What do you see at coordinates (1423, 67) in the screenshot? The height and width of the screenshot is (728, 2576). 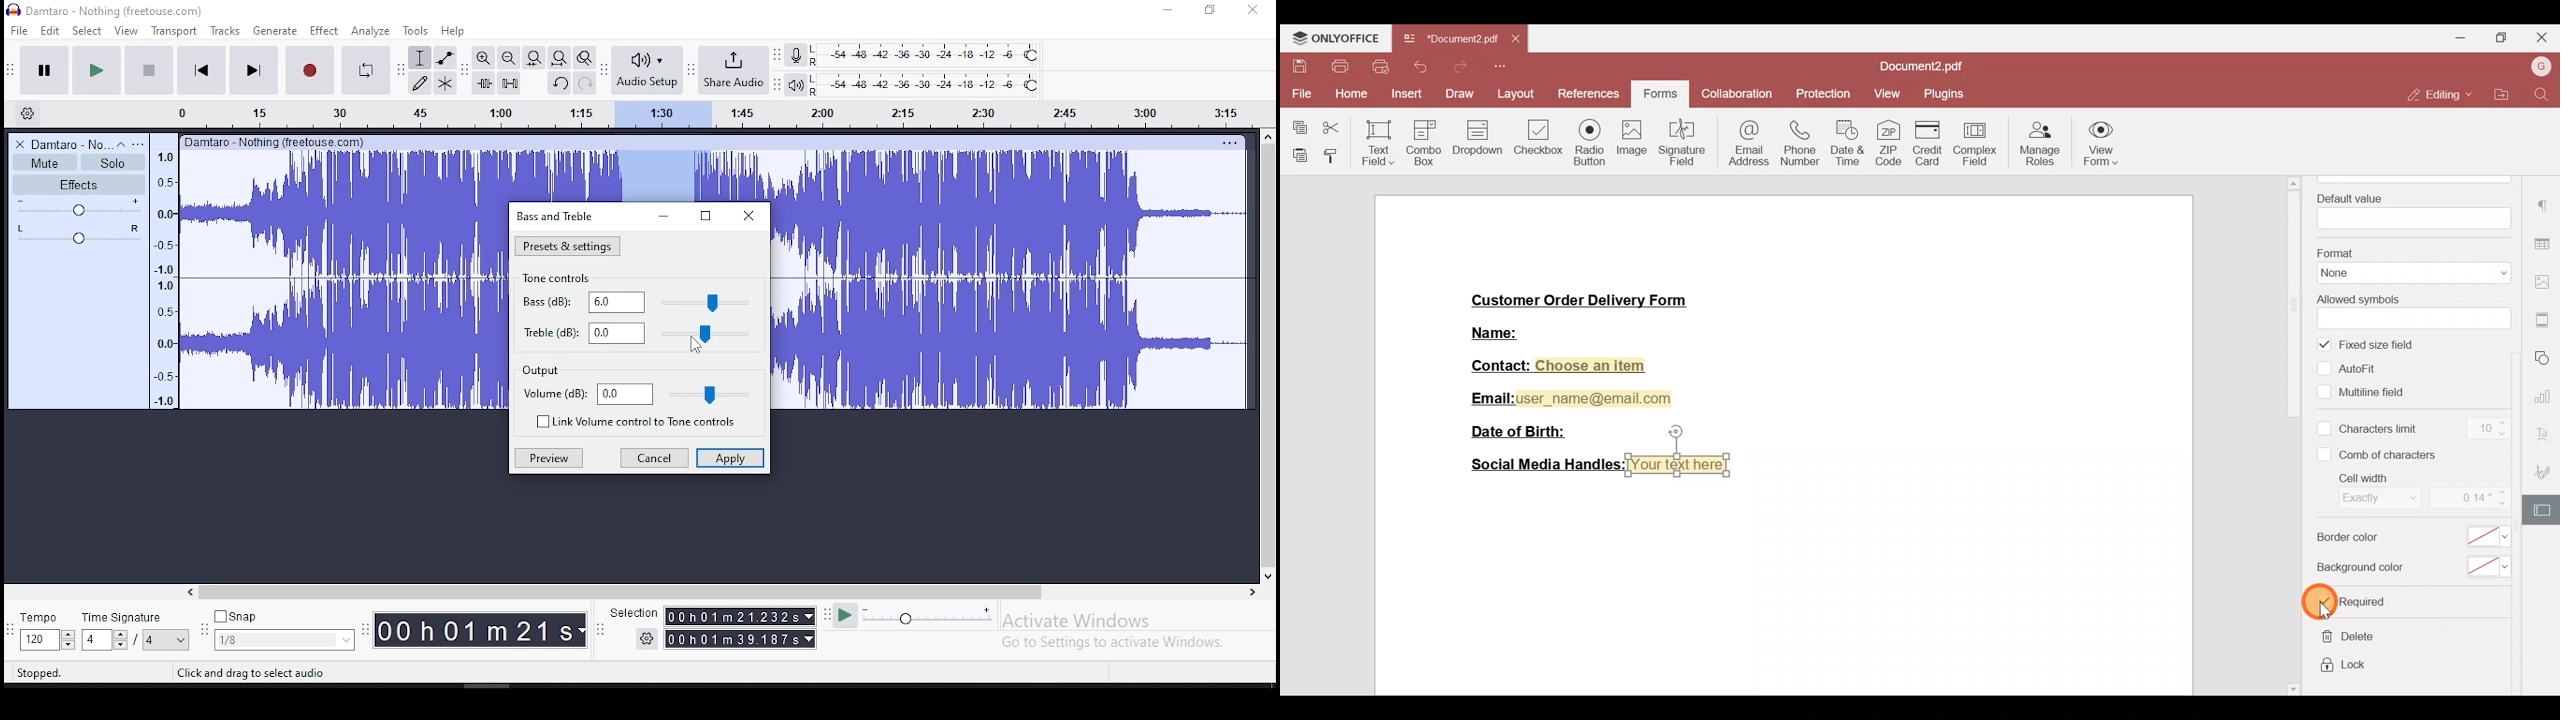 I see `Undo` at bounding box center [1423, 67].